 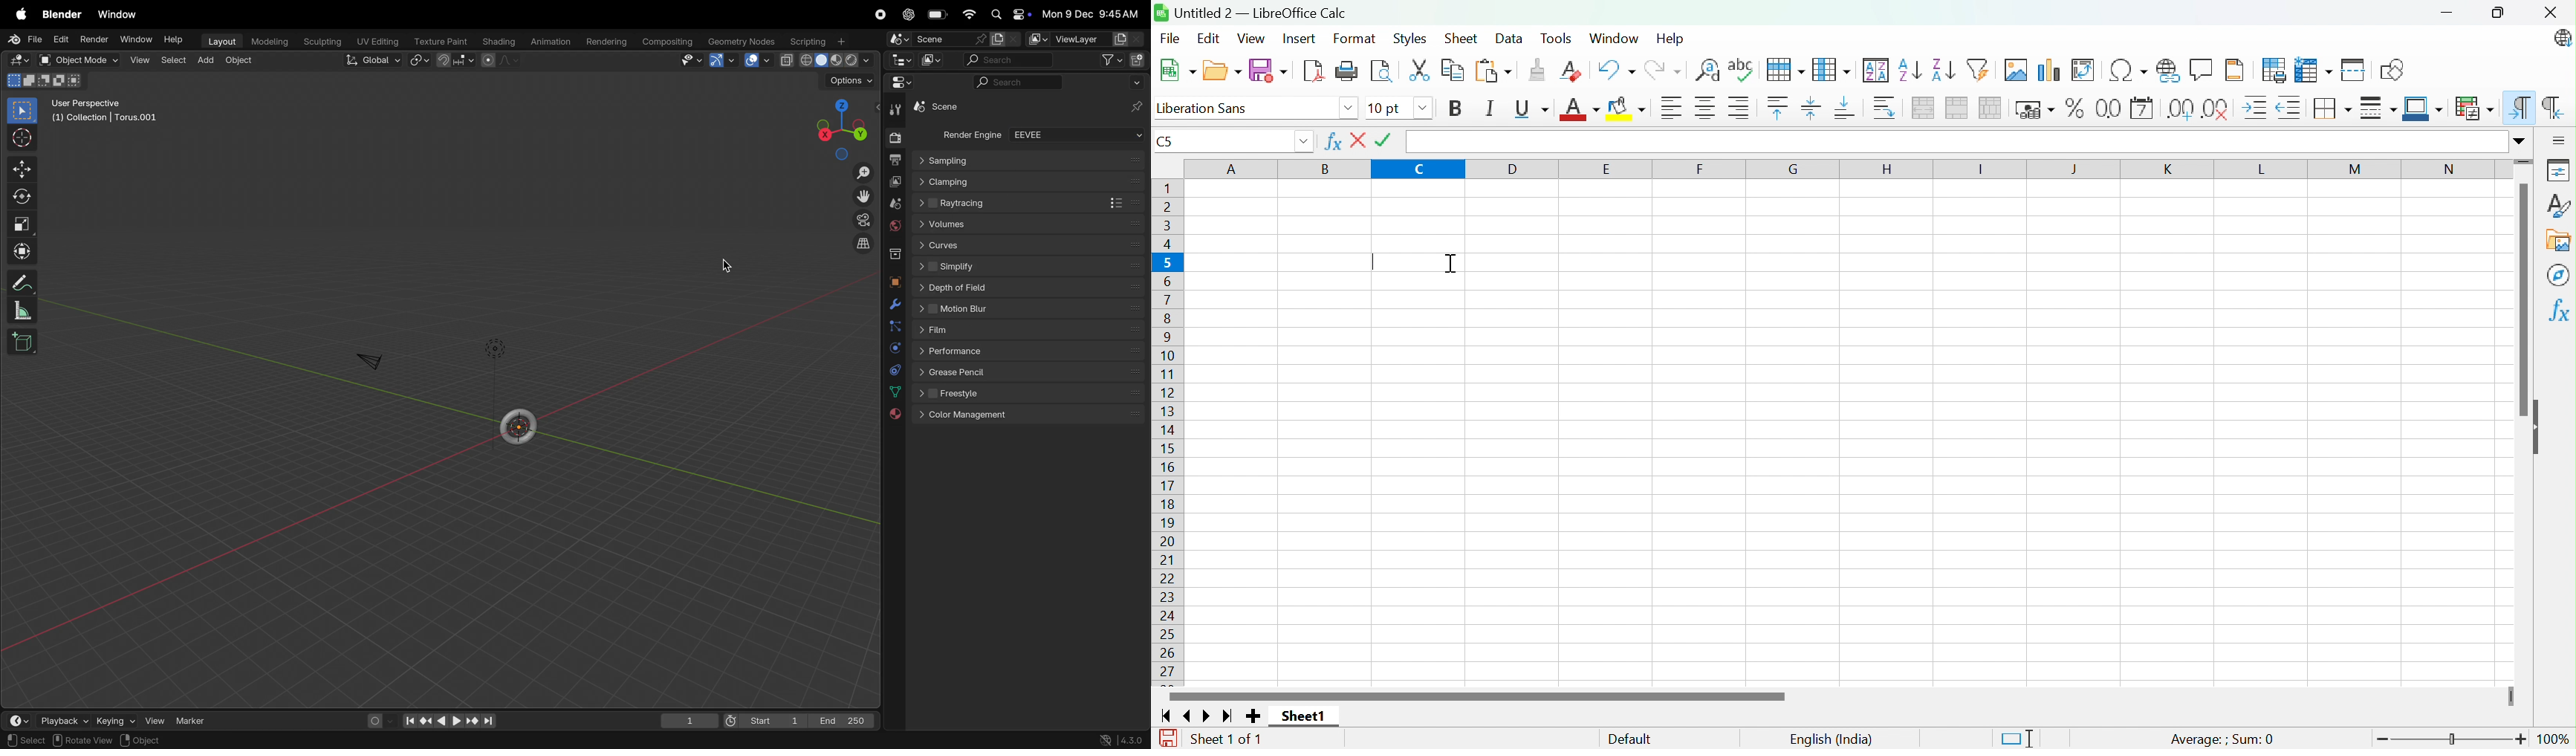 What do you see at coordinates (2453, 740) in the screenshot?
I see `Slider` at bounding box center [2453, 740].